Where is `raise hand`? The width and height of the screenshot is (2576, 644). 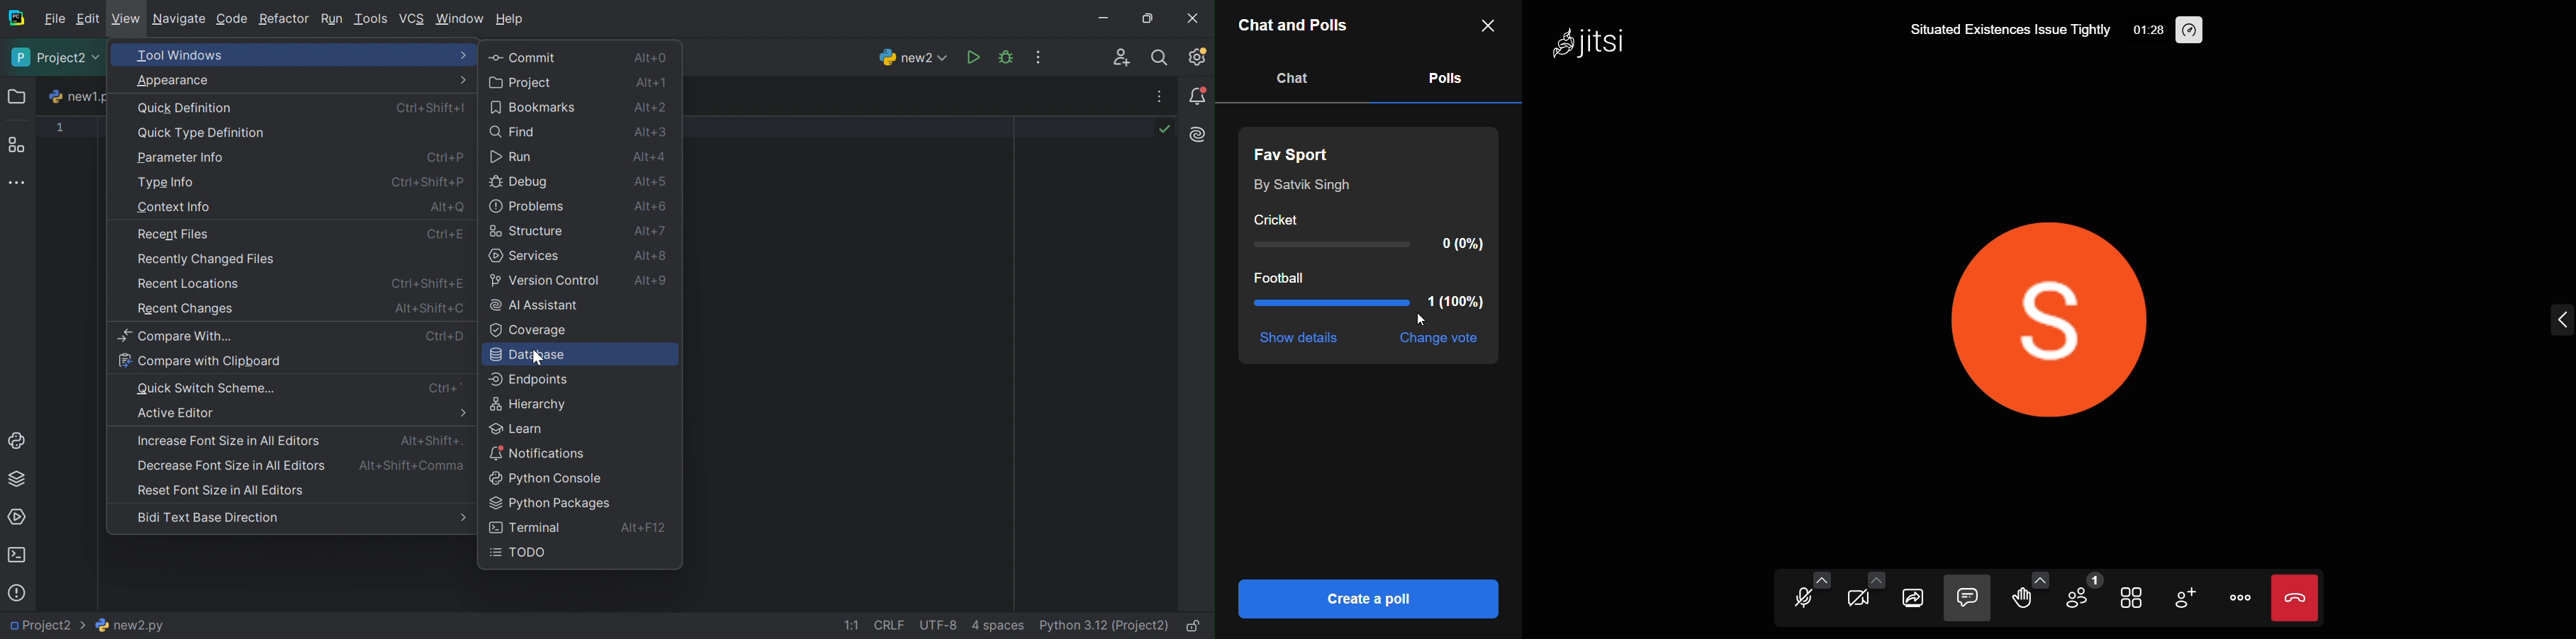
raise hand is located at coordinates (2023, 600).